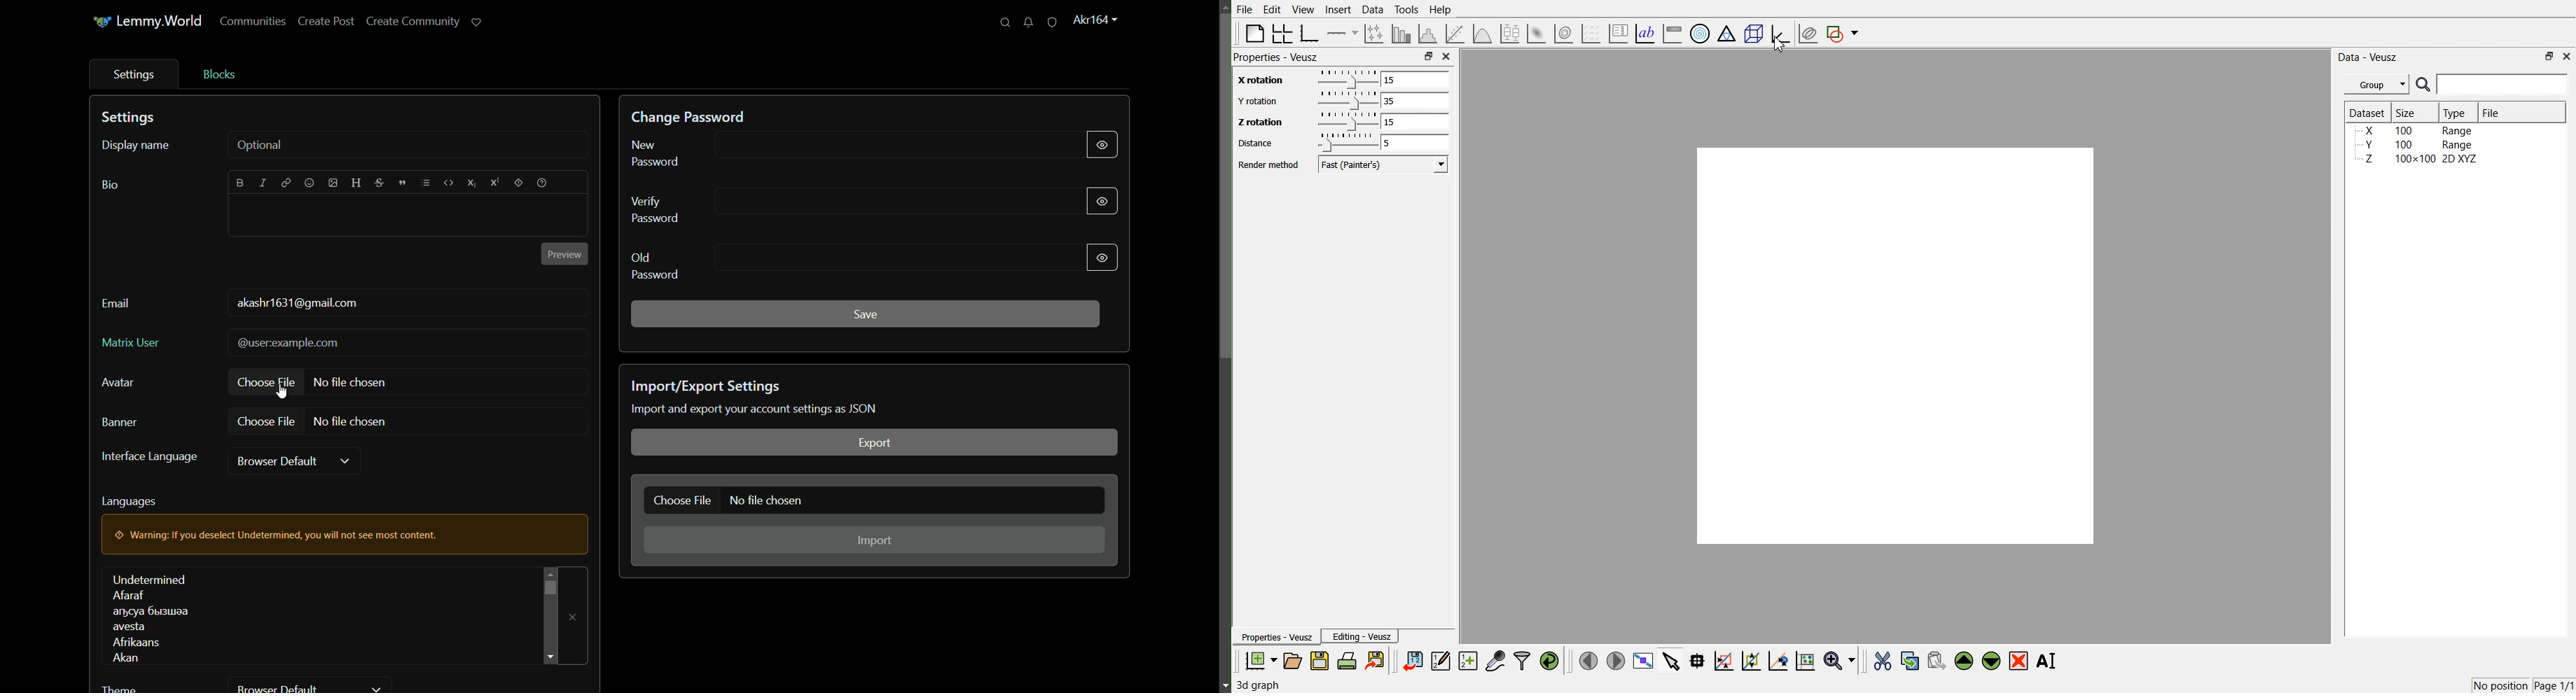 The height and width of the screenshot is (700, 2576). What do you see at coordinates (494, 182) in the screenshot?
I see `superscript` at bounding box center [494, 182].